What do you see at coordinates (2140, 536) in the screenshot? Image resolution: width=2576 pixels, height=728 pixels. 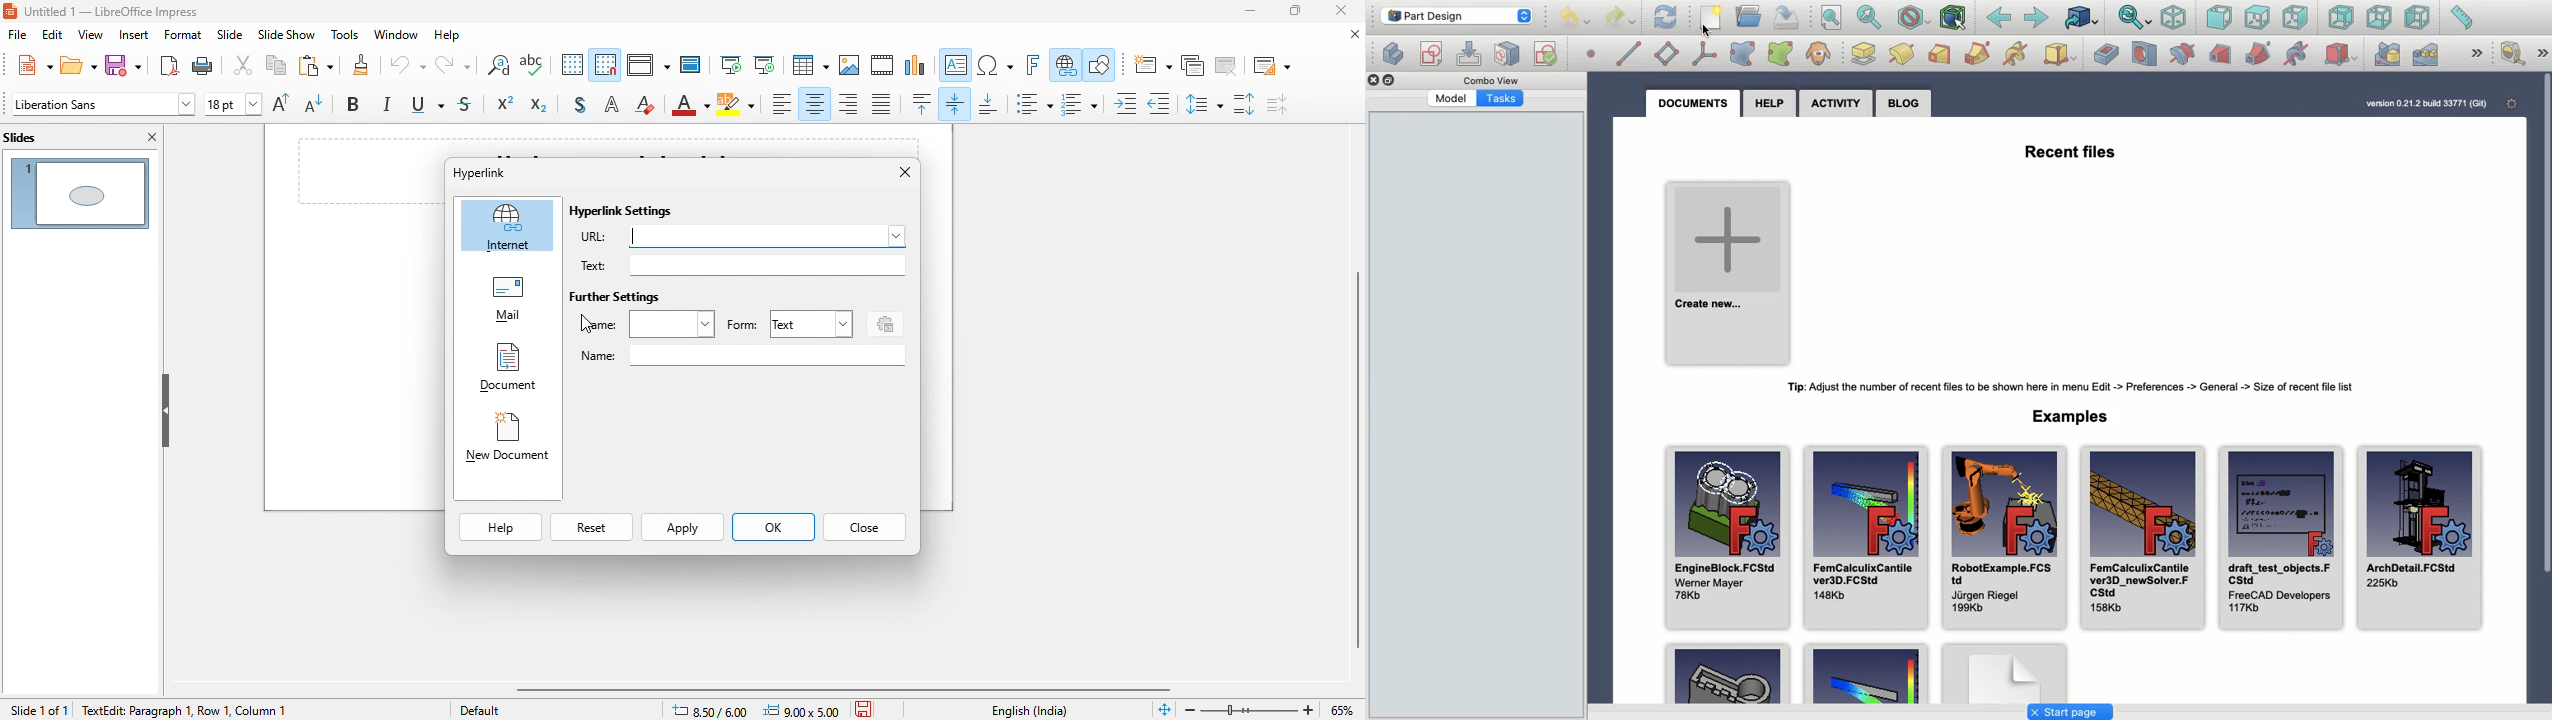 I see `FemCalculixCantile ver3D_newSolver.FCStd 158Kb` at bounding box center [2140, 536].